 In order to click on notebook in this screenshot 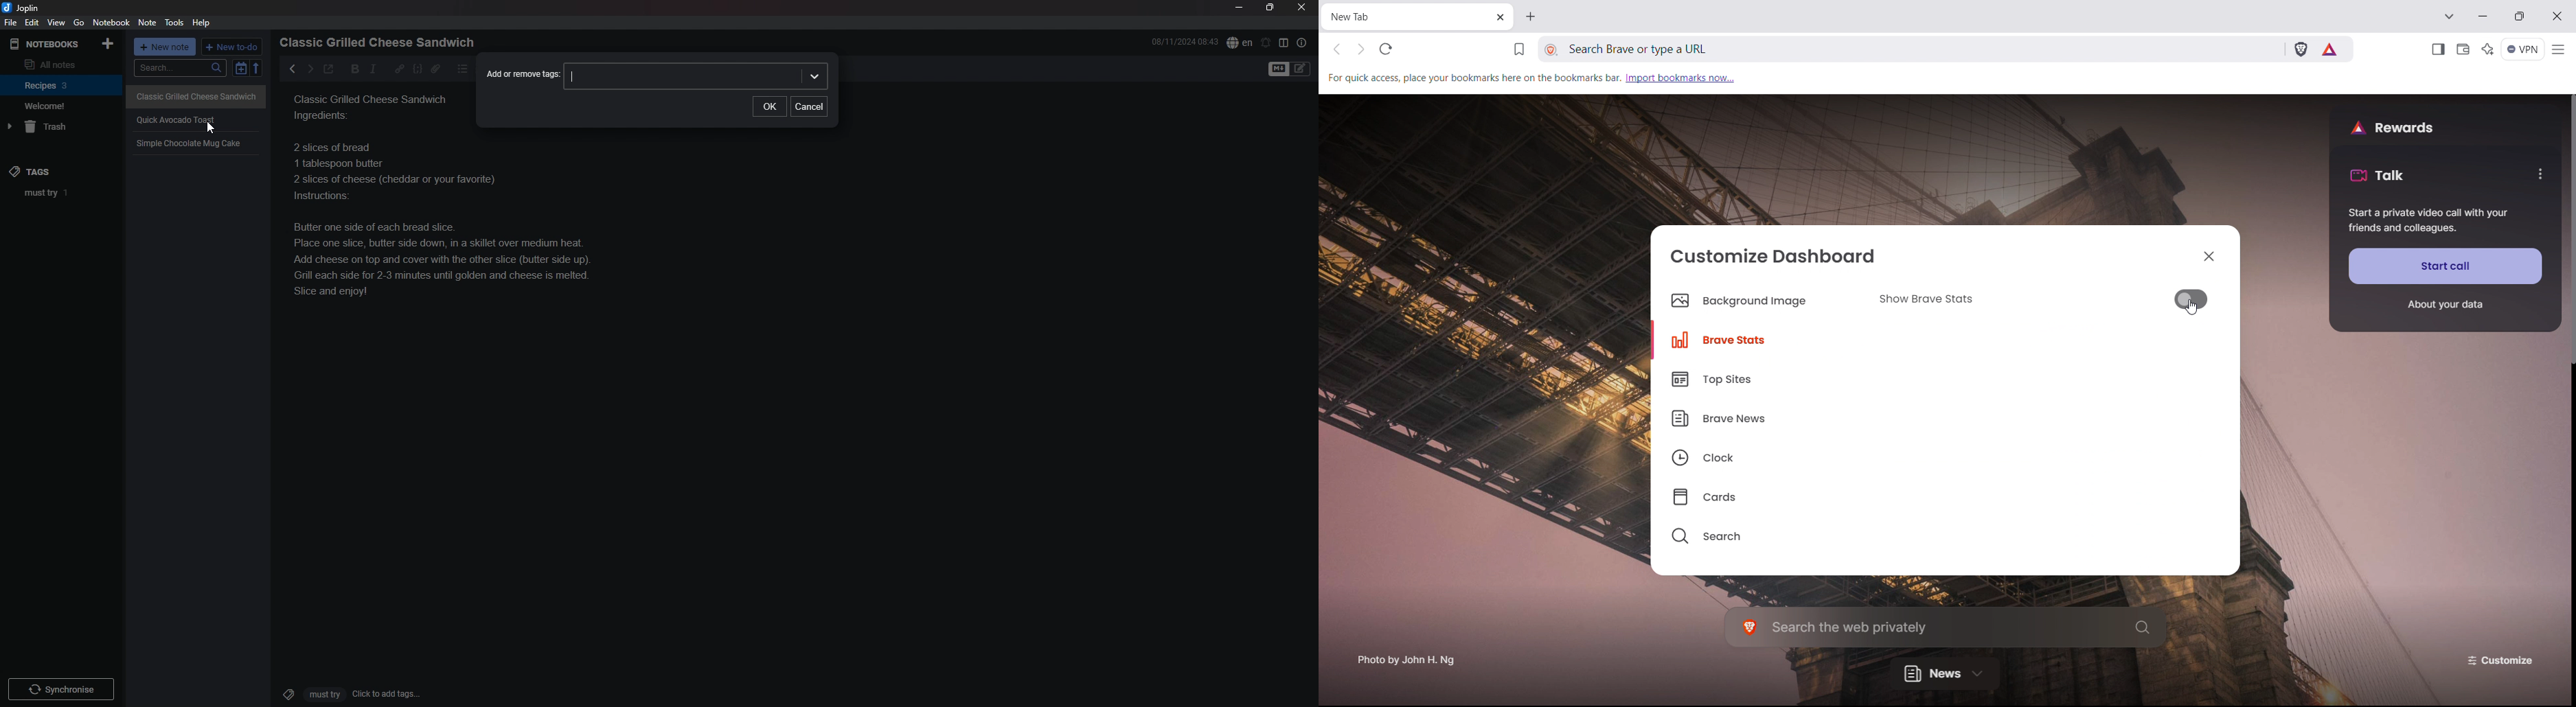, I will do `click(62, 84)`.